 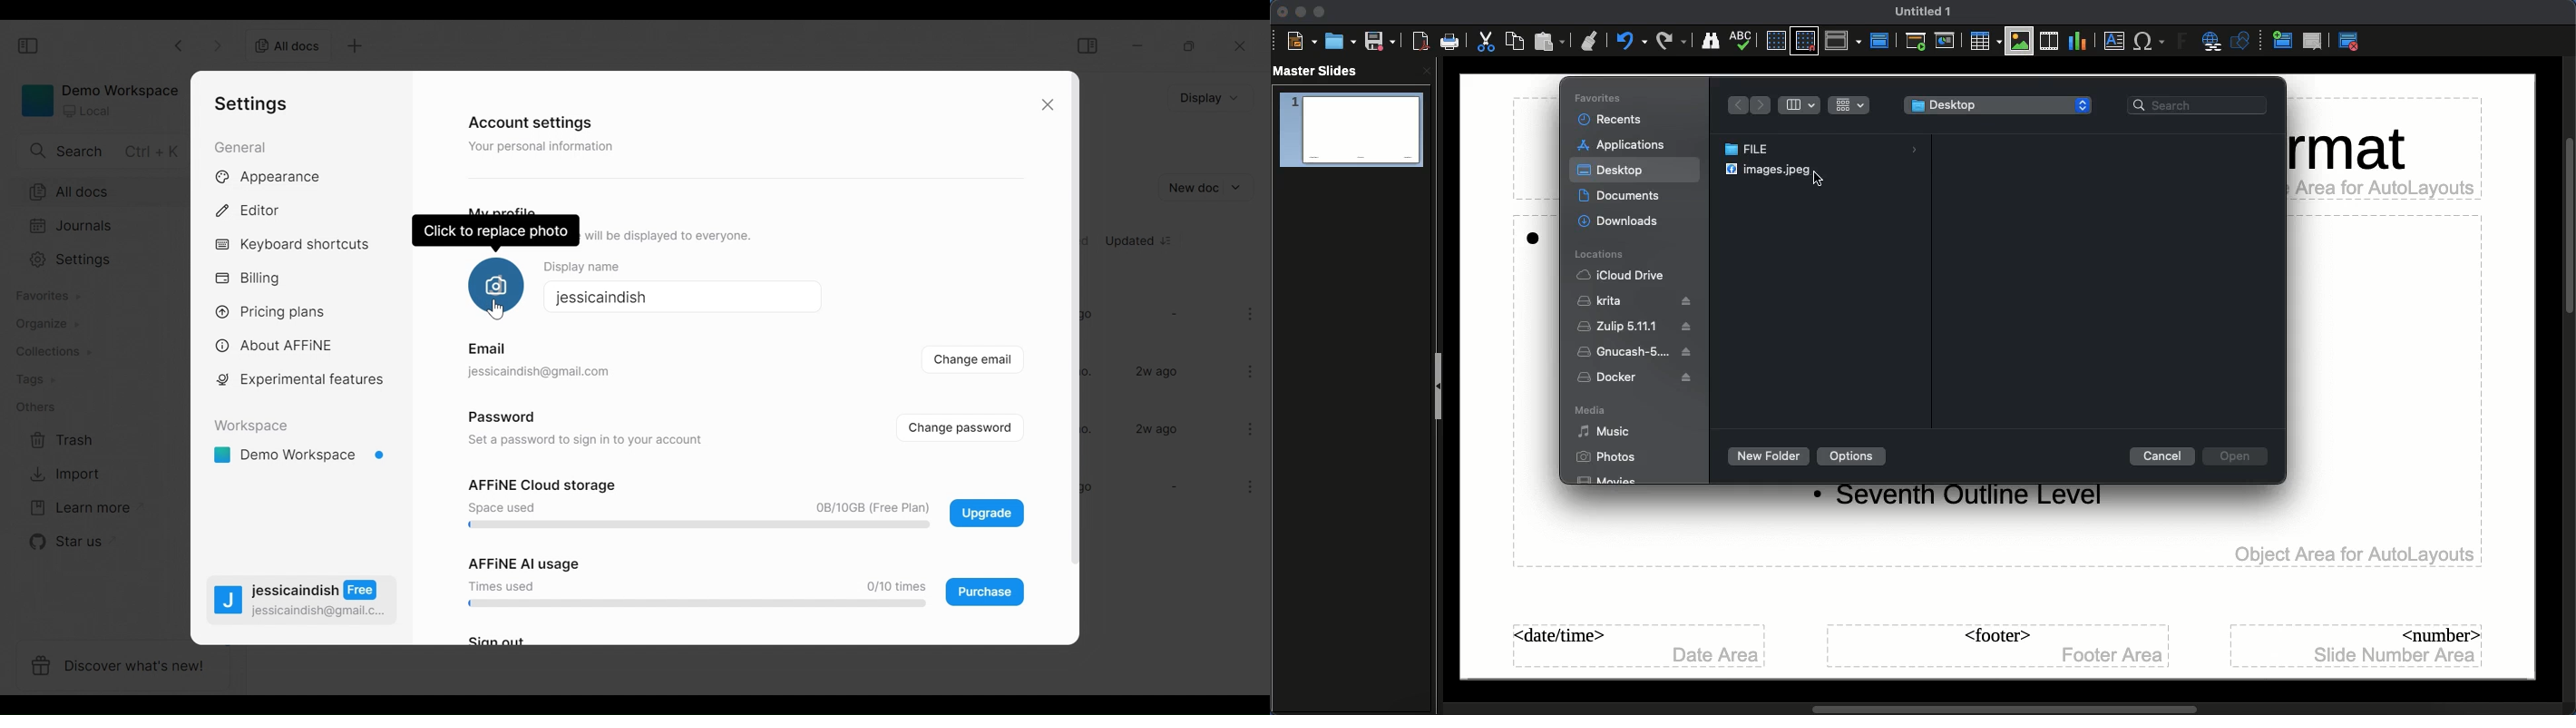 What do you see at coordinates (2568, 226) in the screenshot?
I see `Scroll bar` at bounding box center [2568, 226].